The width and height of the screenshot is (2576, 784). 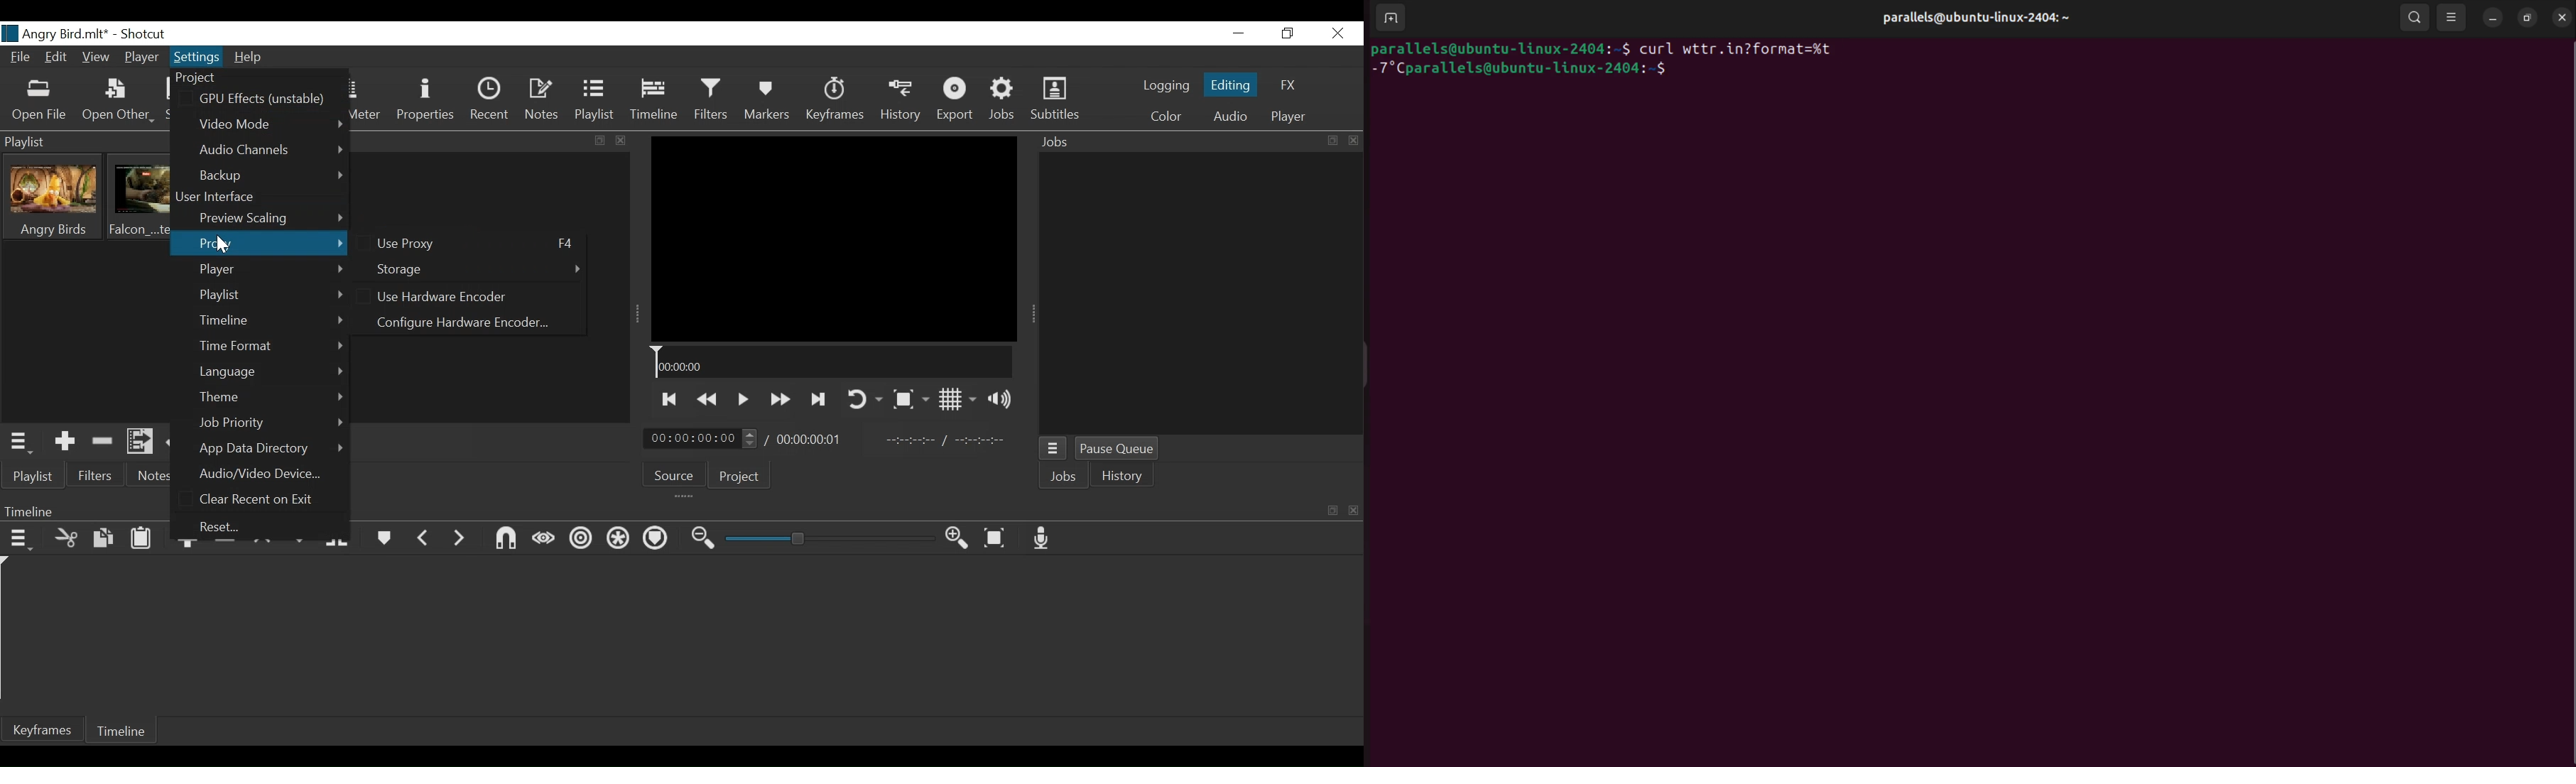 I want to click on Save, so click(x=170, y=102).